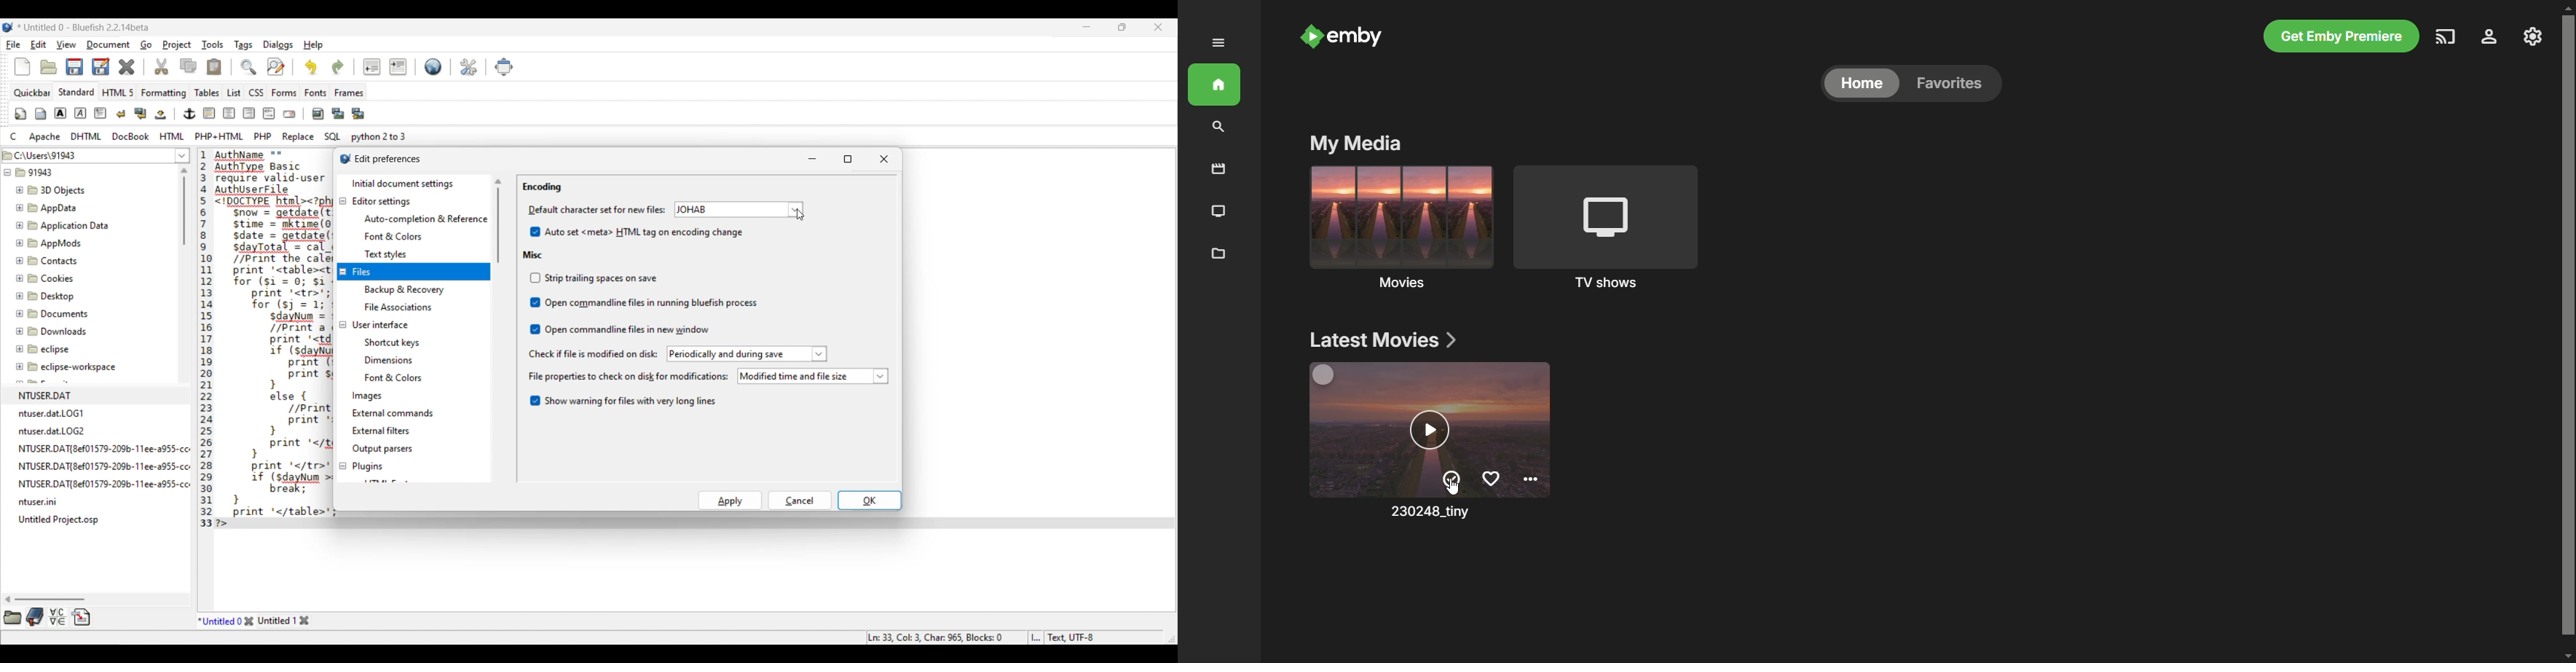 This screenshot has width=2576, height=672. Describe the element at coordinates (425, 237) in the screenshot. I see `Editor setting options` at that location.